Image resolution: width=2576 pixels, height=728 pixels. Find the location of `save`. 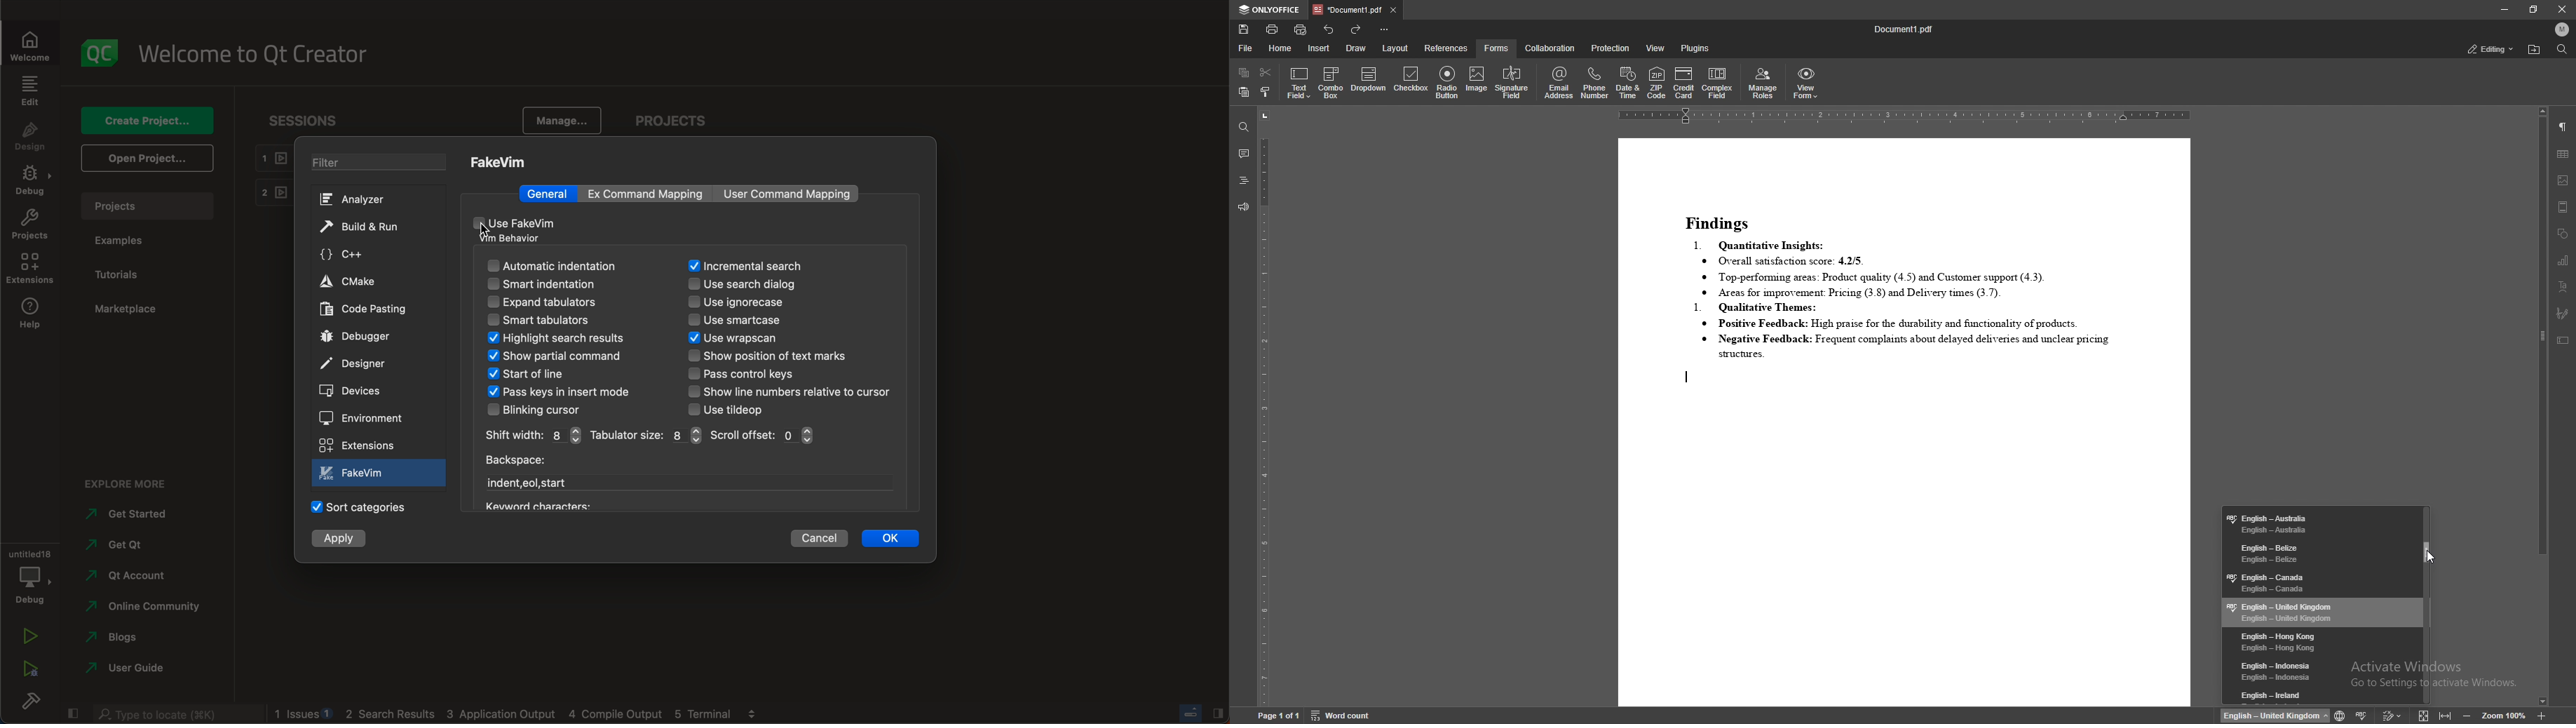

save is located at coordinates (1244, 29).